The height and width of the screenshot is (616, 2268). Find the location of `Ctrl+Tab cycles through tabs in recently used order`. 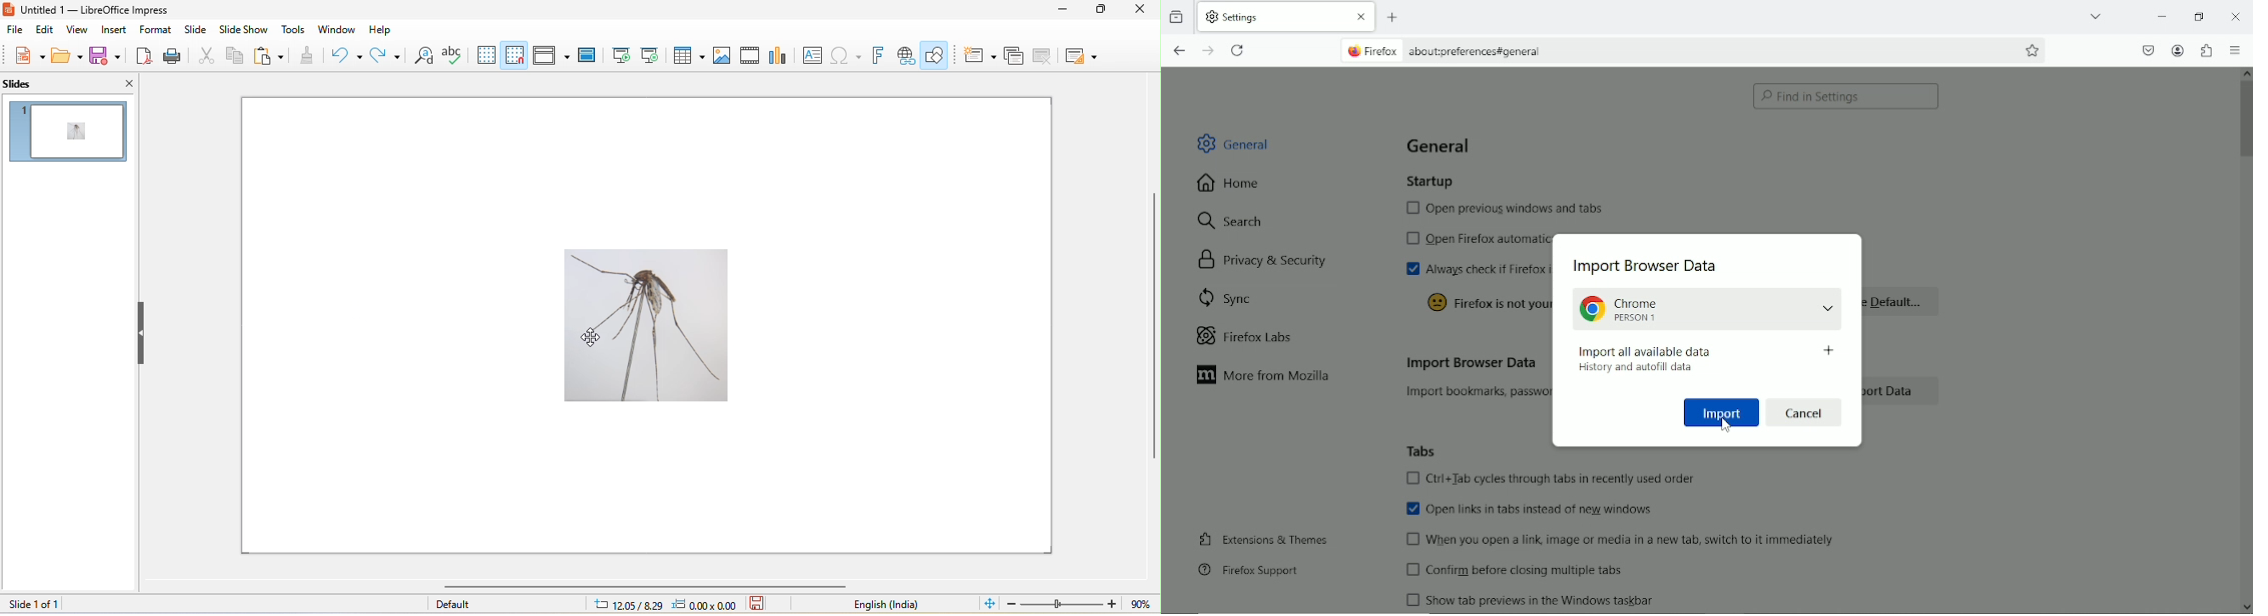

Ctrl+Tab cycles through tabs in recently used order is located at coordinates (1550, 478).